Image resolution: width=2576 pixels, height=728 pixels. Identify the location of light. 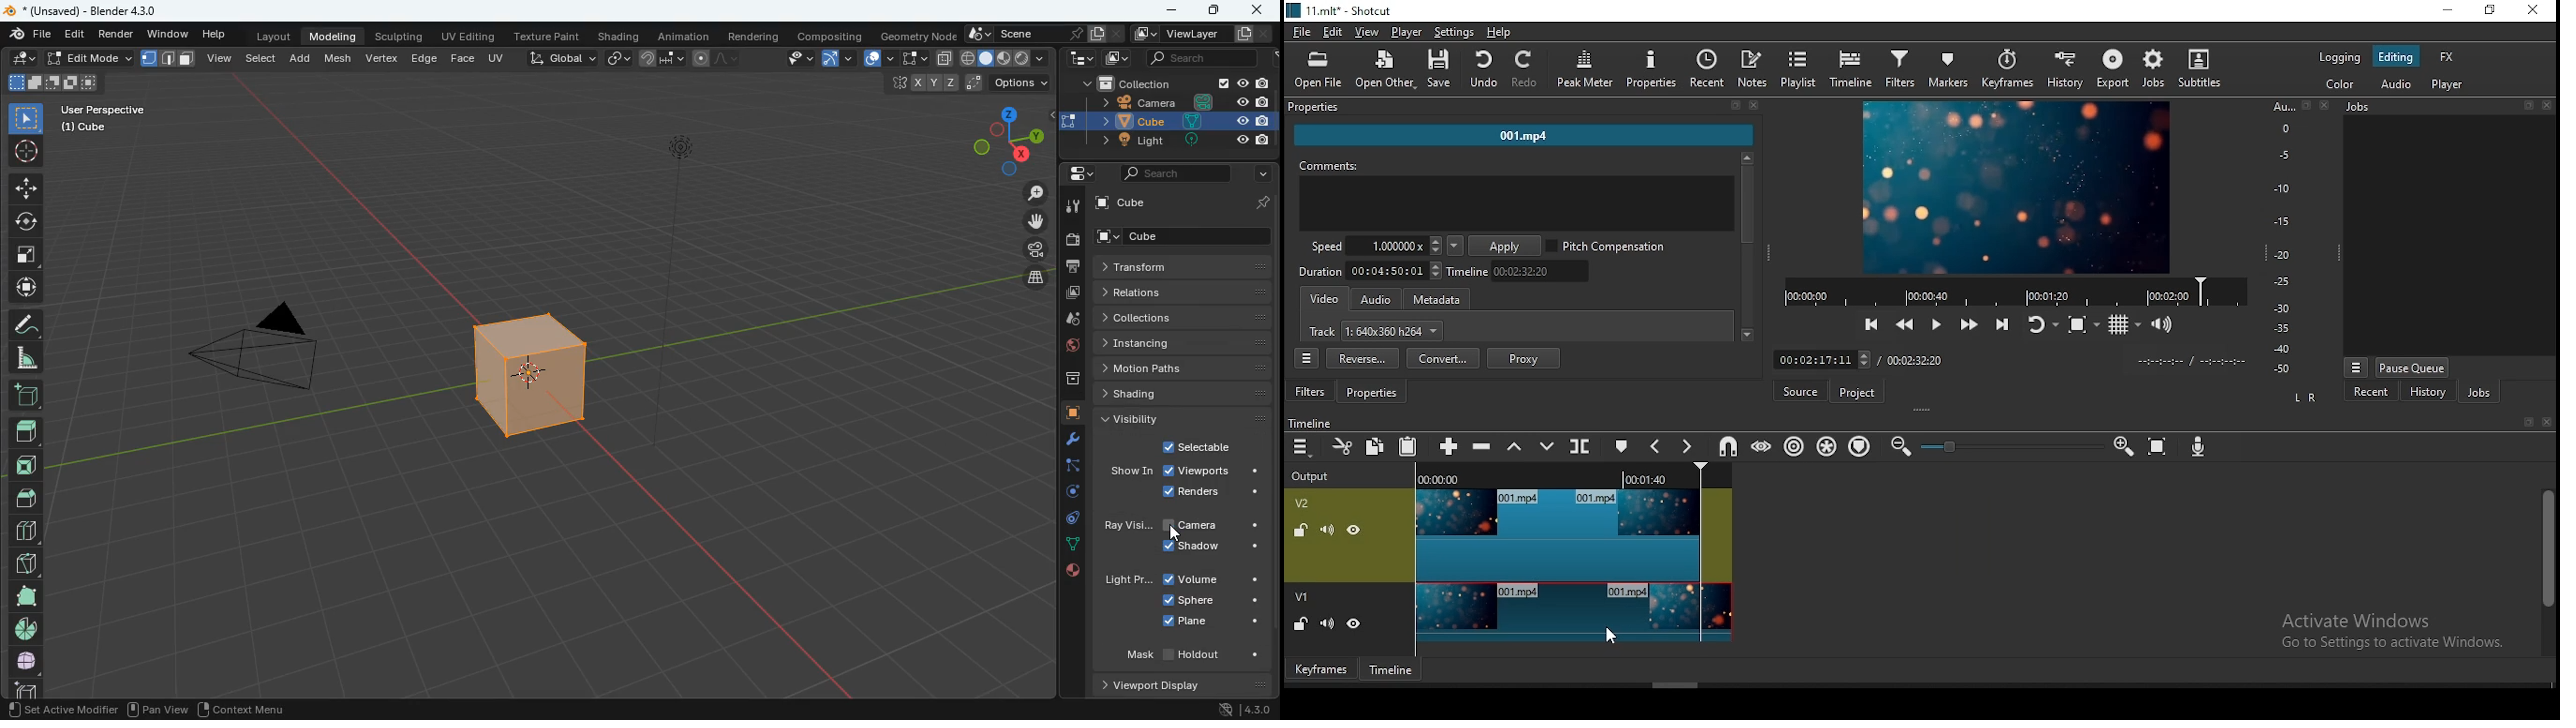
(1180, 141).